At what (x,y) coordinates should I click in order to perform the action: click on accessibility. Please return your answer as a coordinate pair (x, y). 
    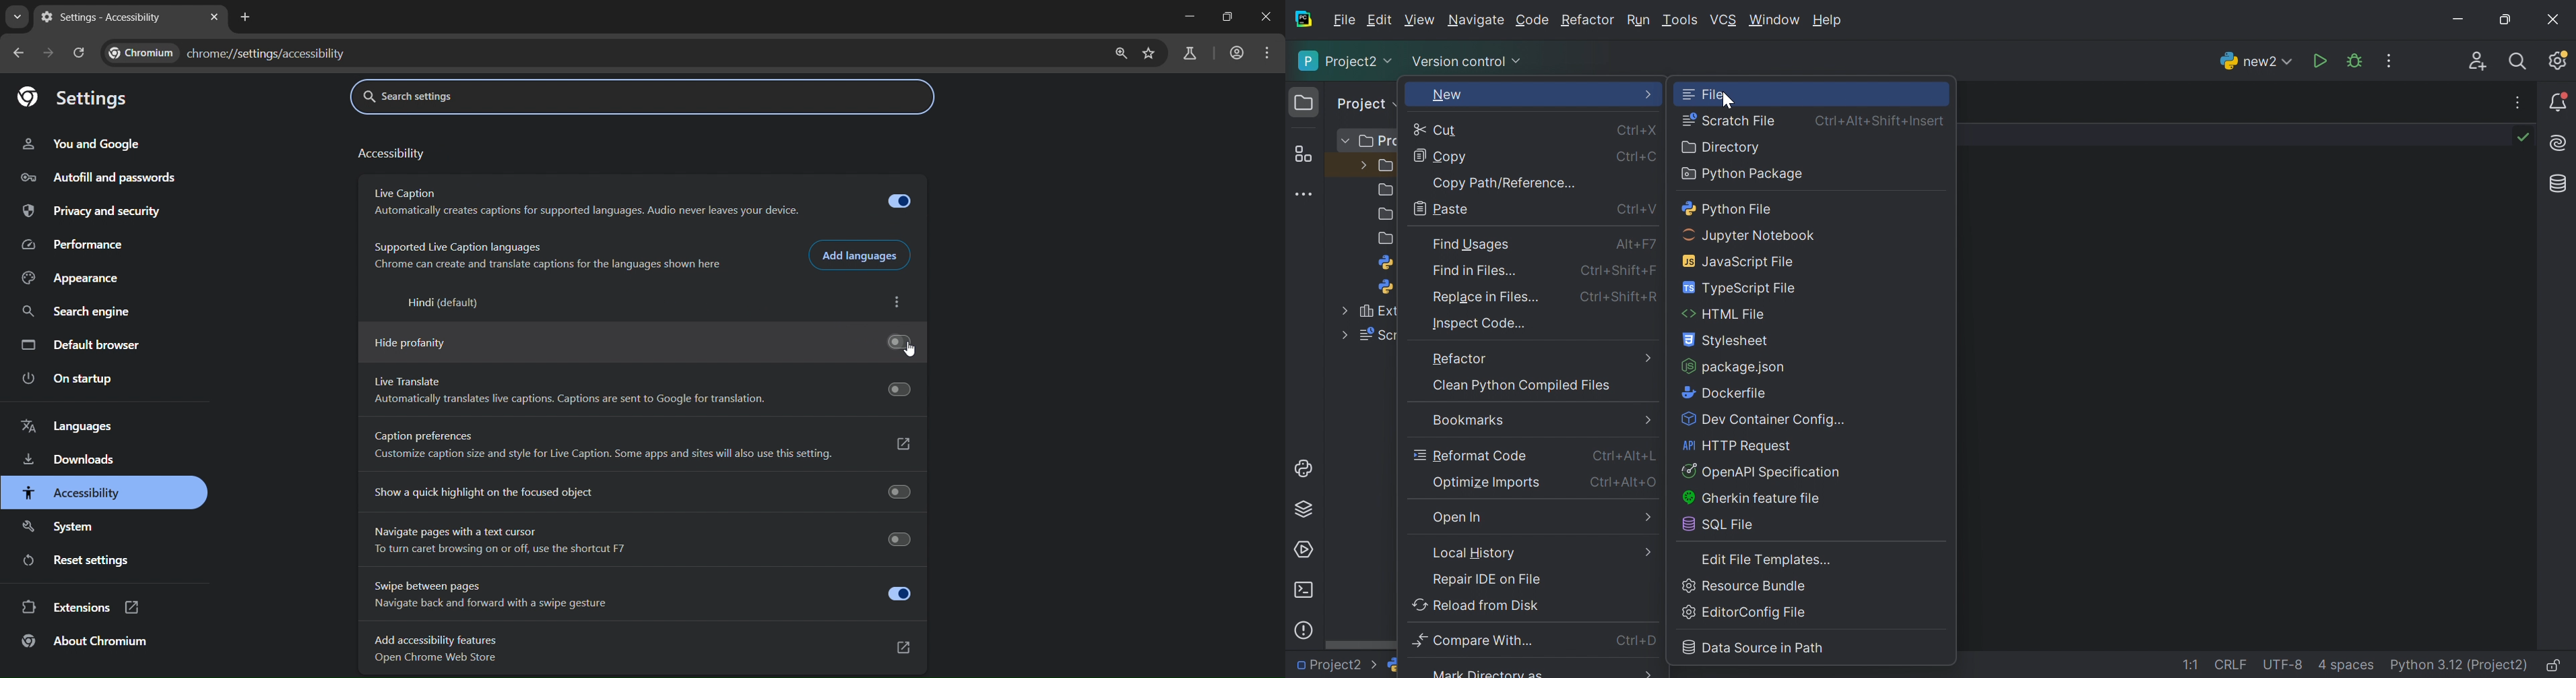
    Looking at the image, I should click on (395, 151).